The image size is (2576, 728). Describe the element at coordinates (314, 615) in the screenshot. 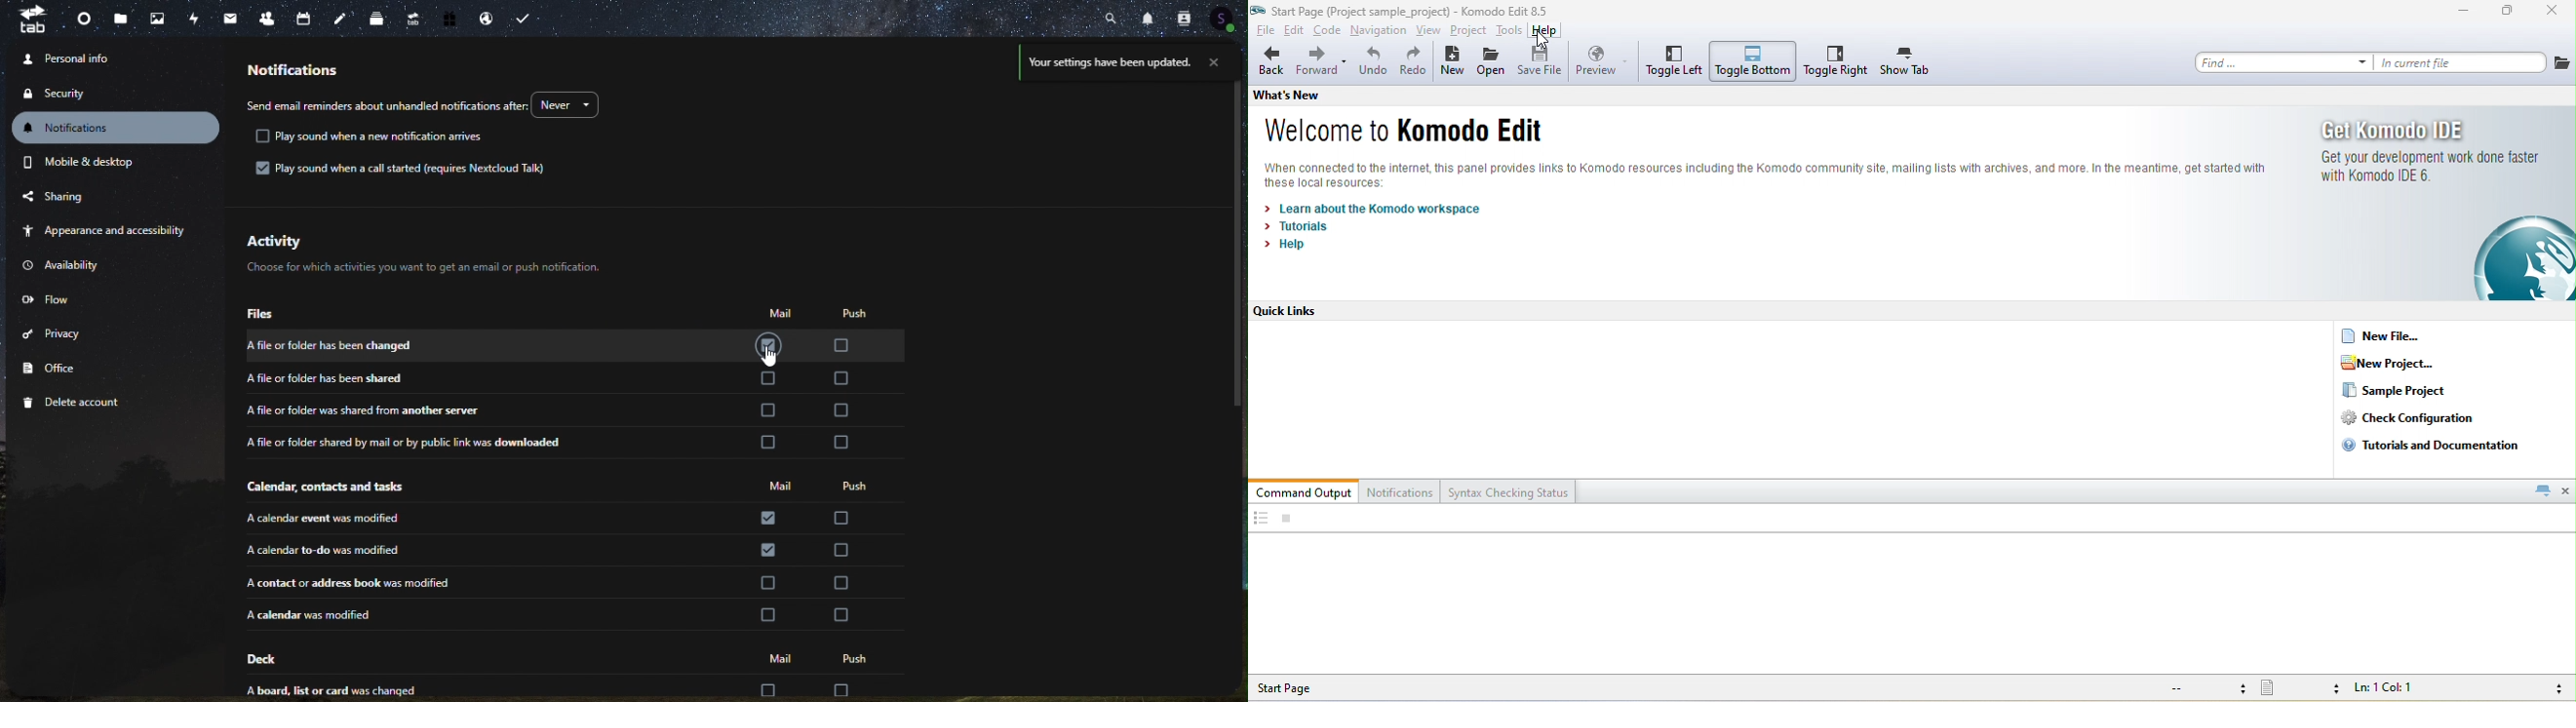

I see `a calender was modified` at that location.